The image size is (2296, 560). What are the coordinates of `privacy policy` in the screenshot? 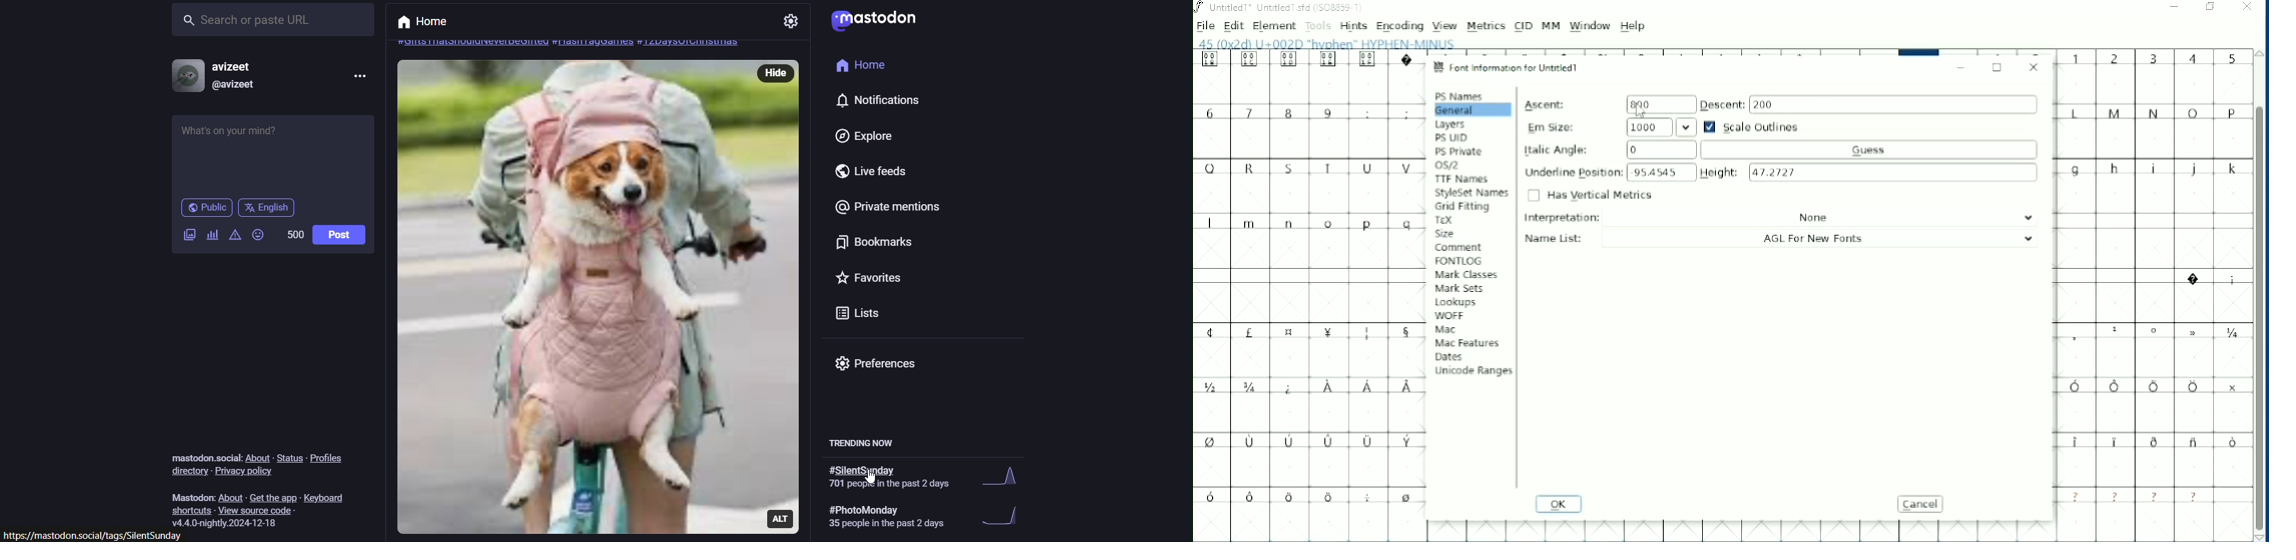 It's located at (247, 473).